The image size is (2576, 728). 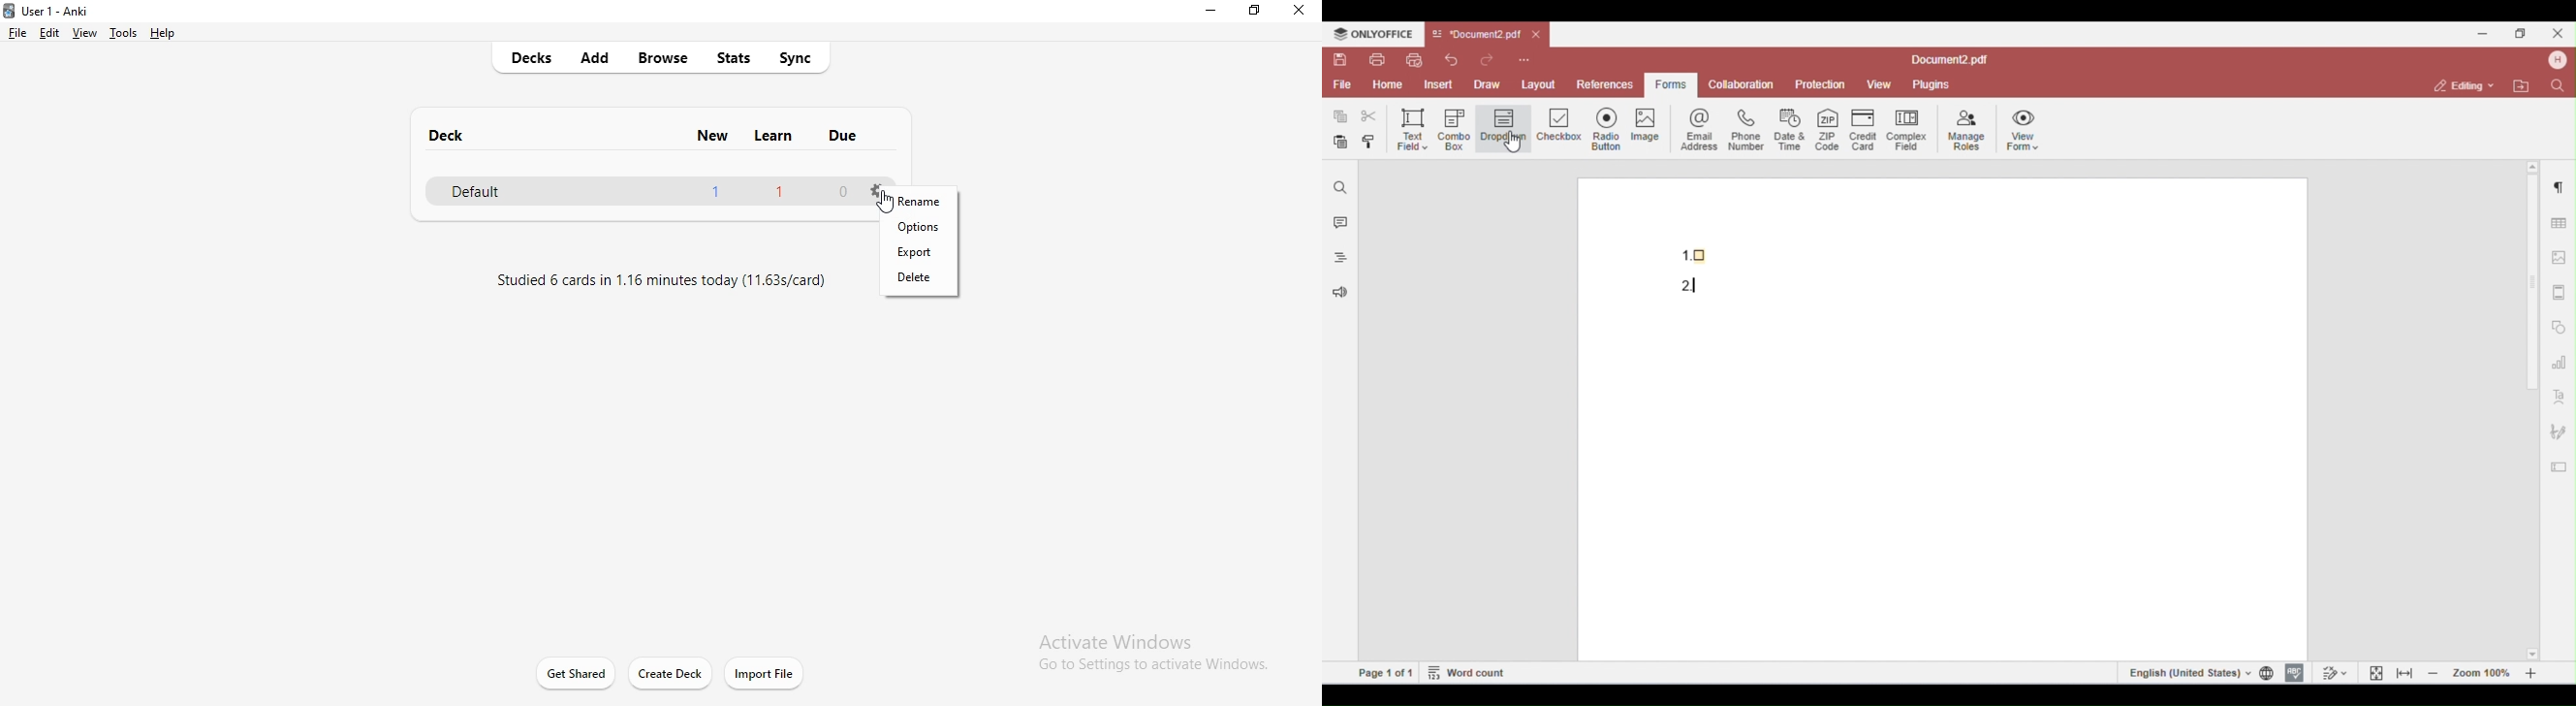 What do you see at coordinates (772, 138) in the screenshot?
I see `learn` at bounding box center [772, 138].